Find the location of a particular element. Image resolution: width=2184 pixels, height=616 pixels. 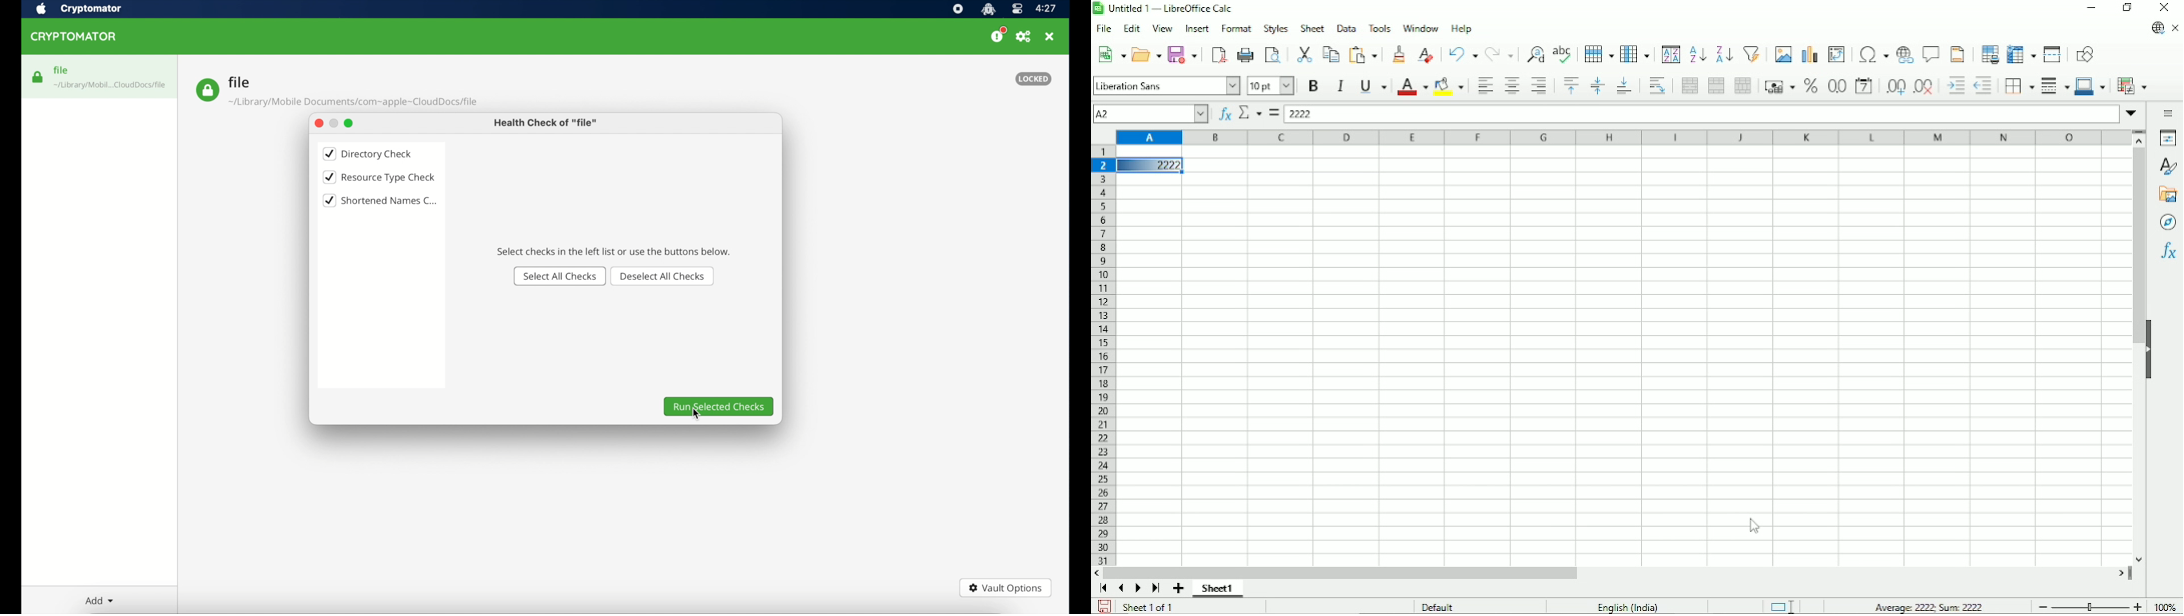

Restore down is located at coordinates (2129, 7).